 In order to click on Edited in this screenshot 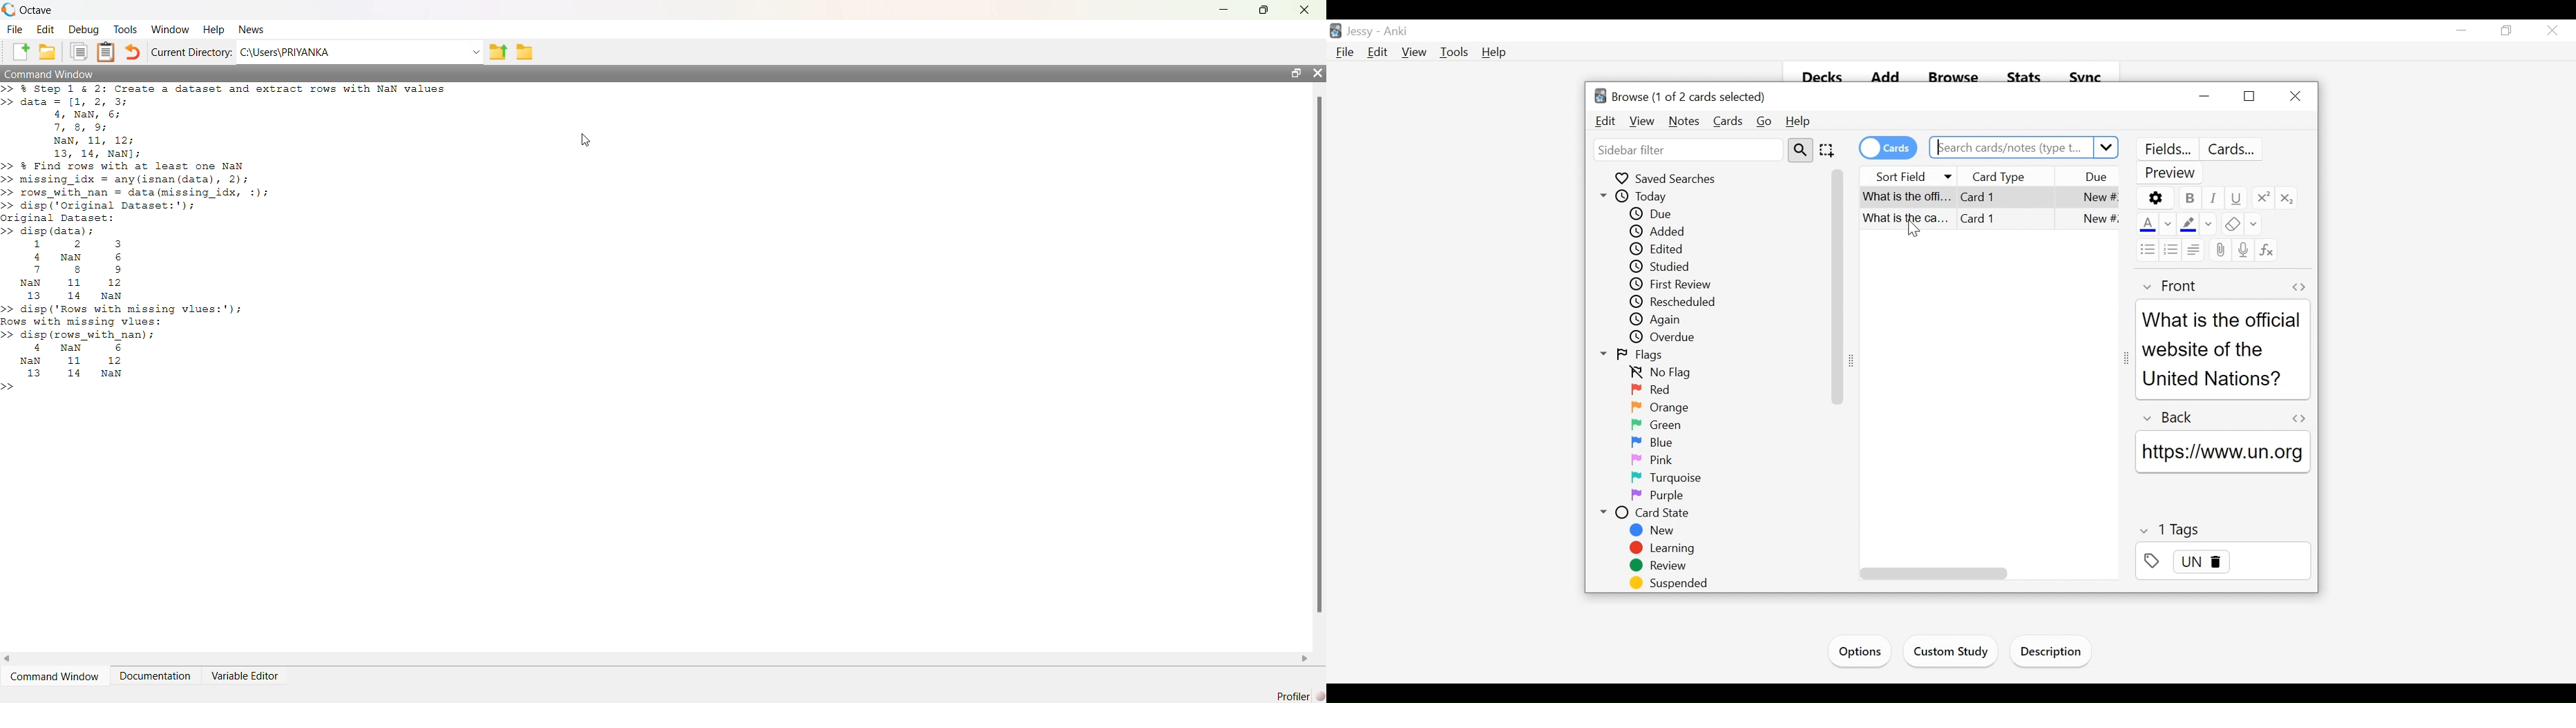, I will do `click(1662, 249)`.